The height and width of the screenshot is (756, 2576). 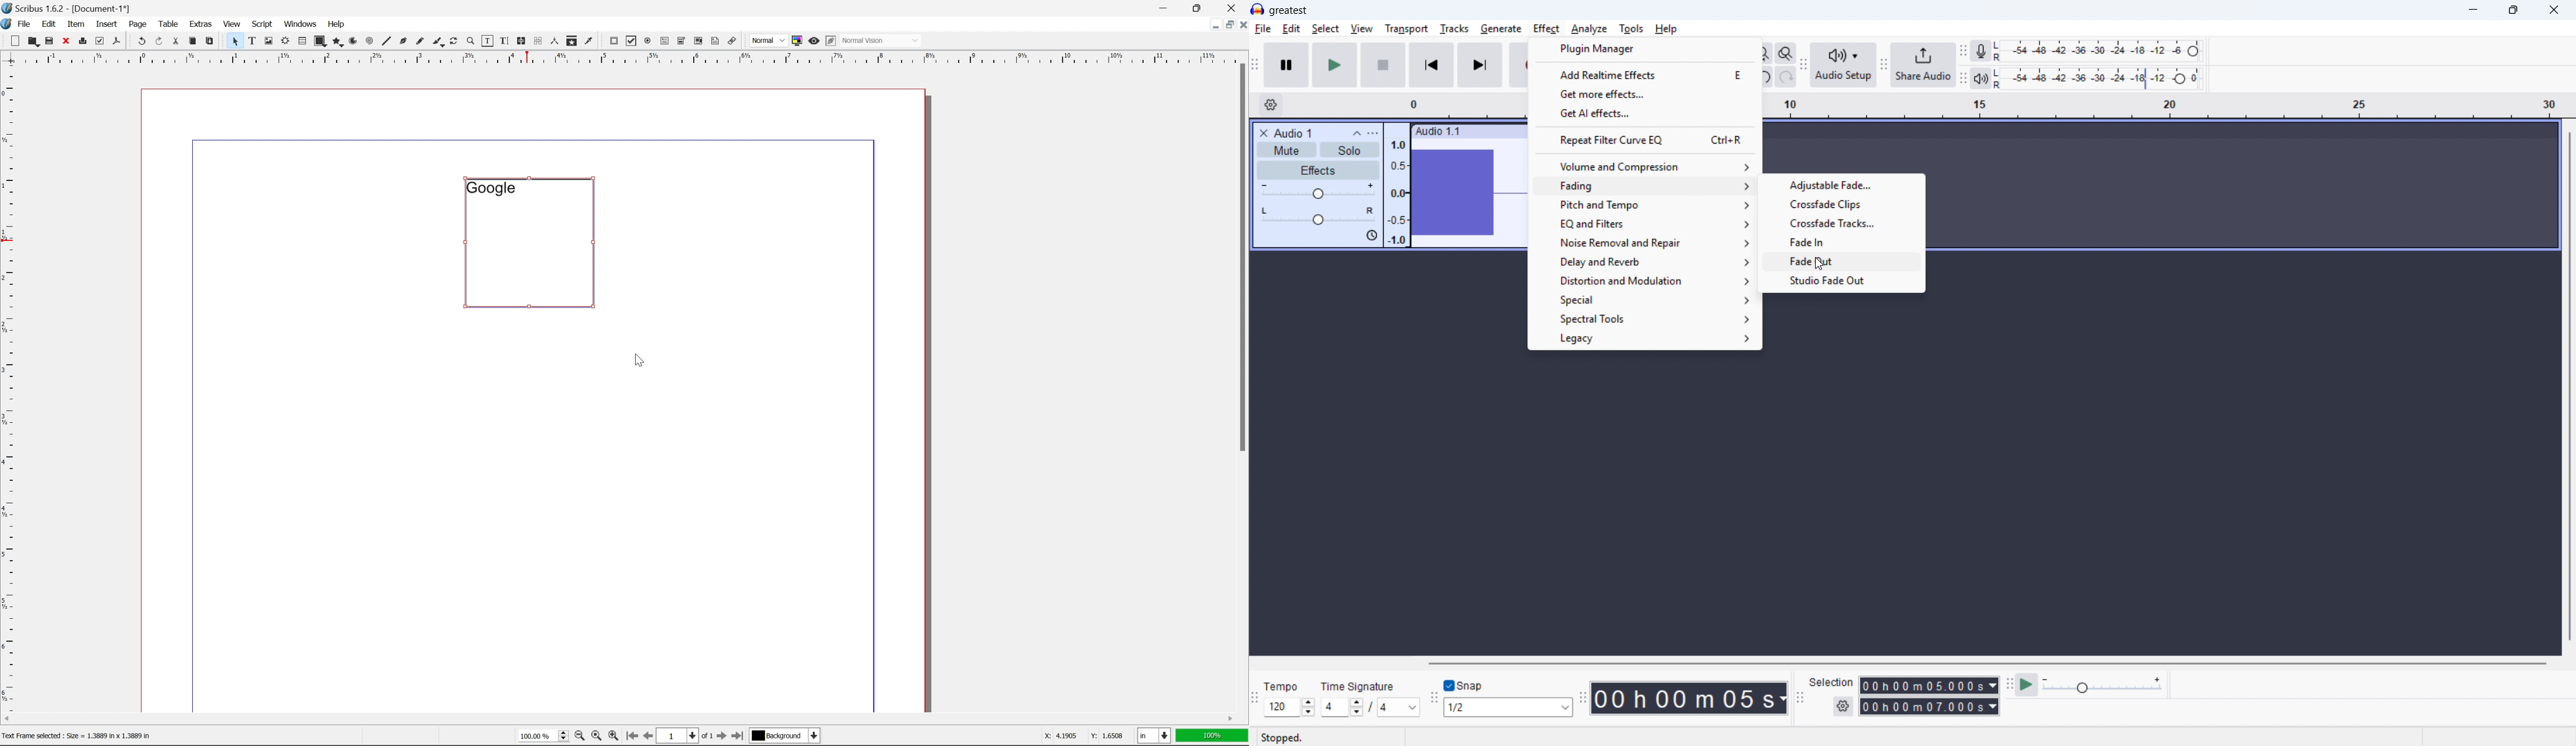 I want to click on cursor, so click(x=1821, y=265).